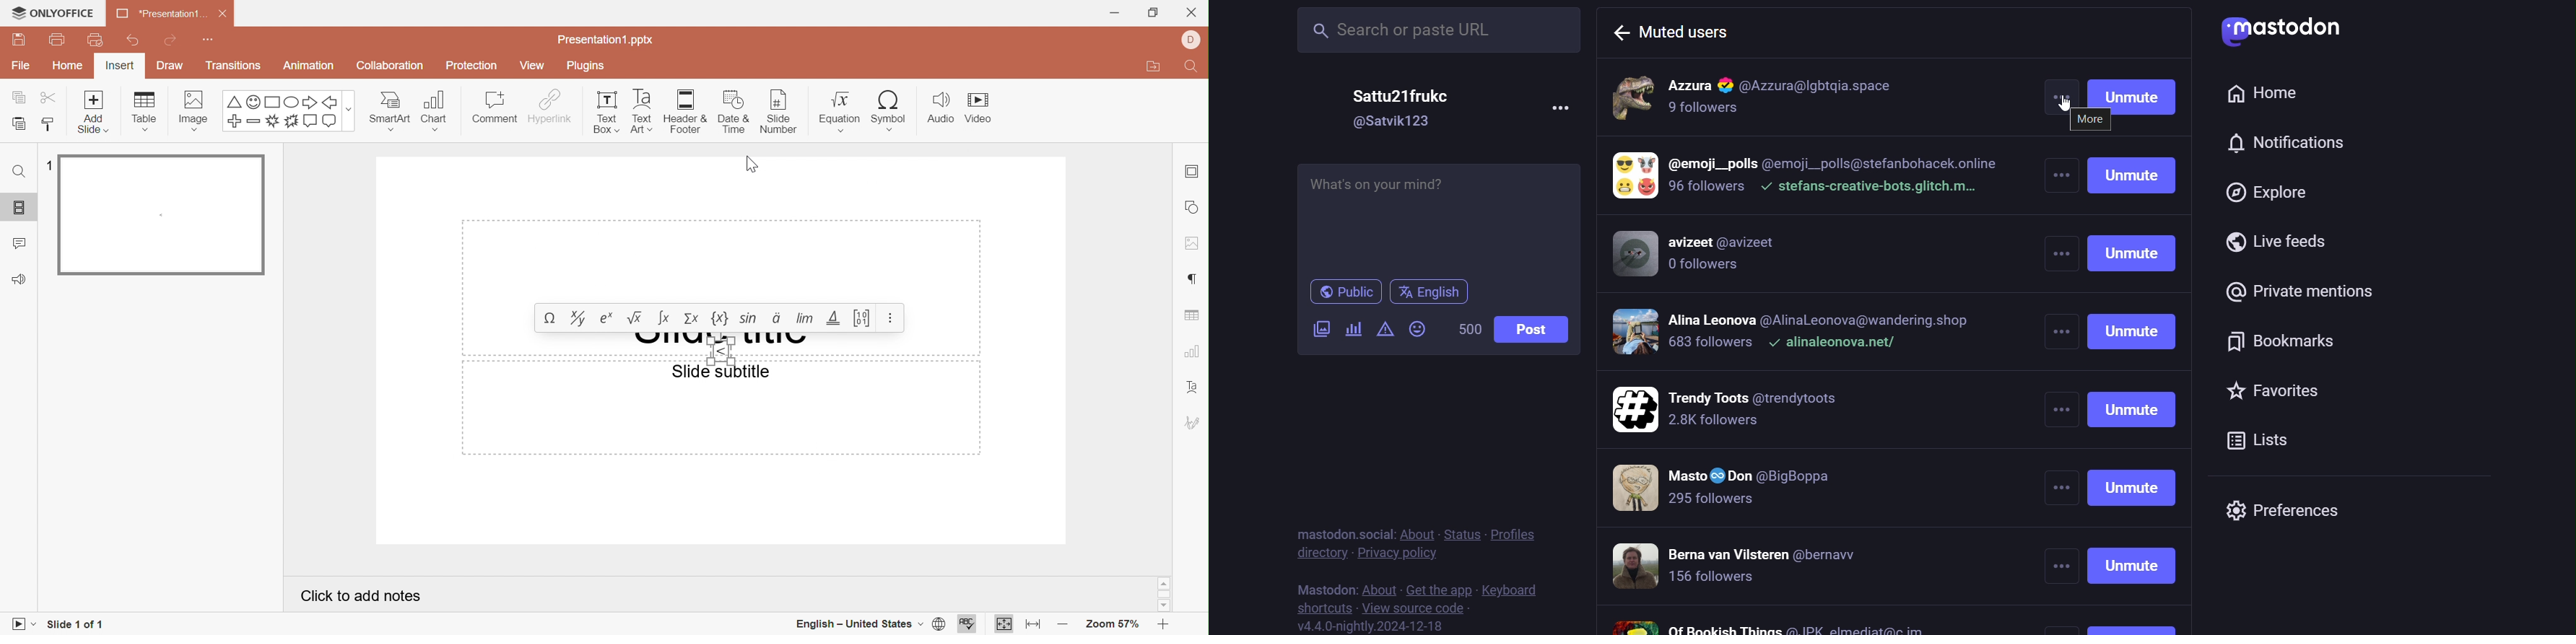 The width and height of the screenshot is (2576, 644). Describe the element at coordinates (553, 108) in the screenshot. I see `Hyperlink` at that location.